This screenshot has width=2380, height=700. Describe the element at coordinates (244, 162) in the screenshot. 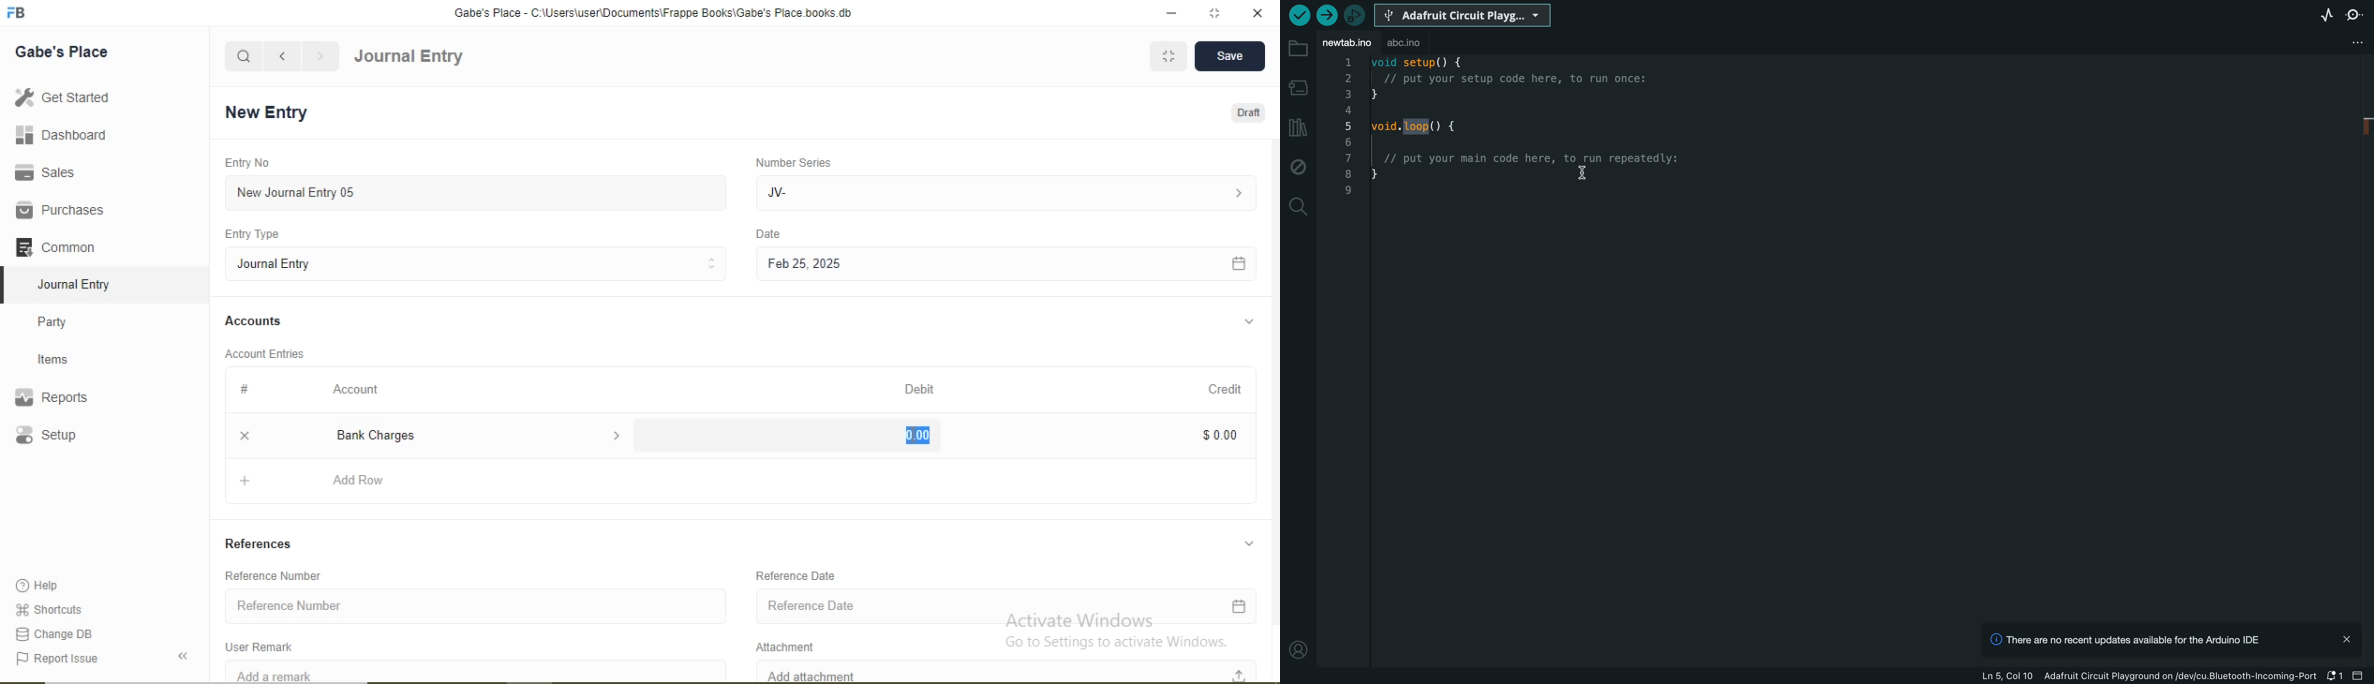

I see `Entry No` at that location.